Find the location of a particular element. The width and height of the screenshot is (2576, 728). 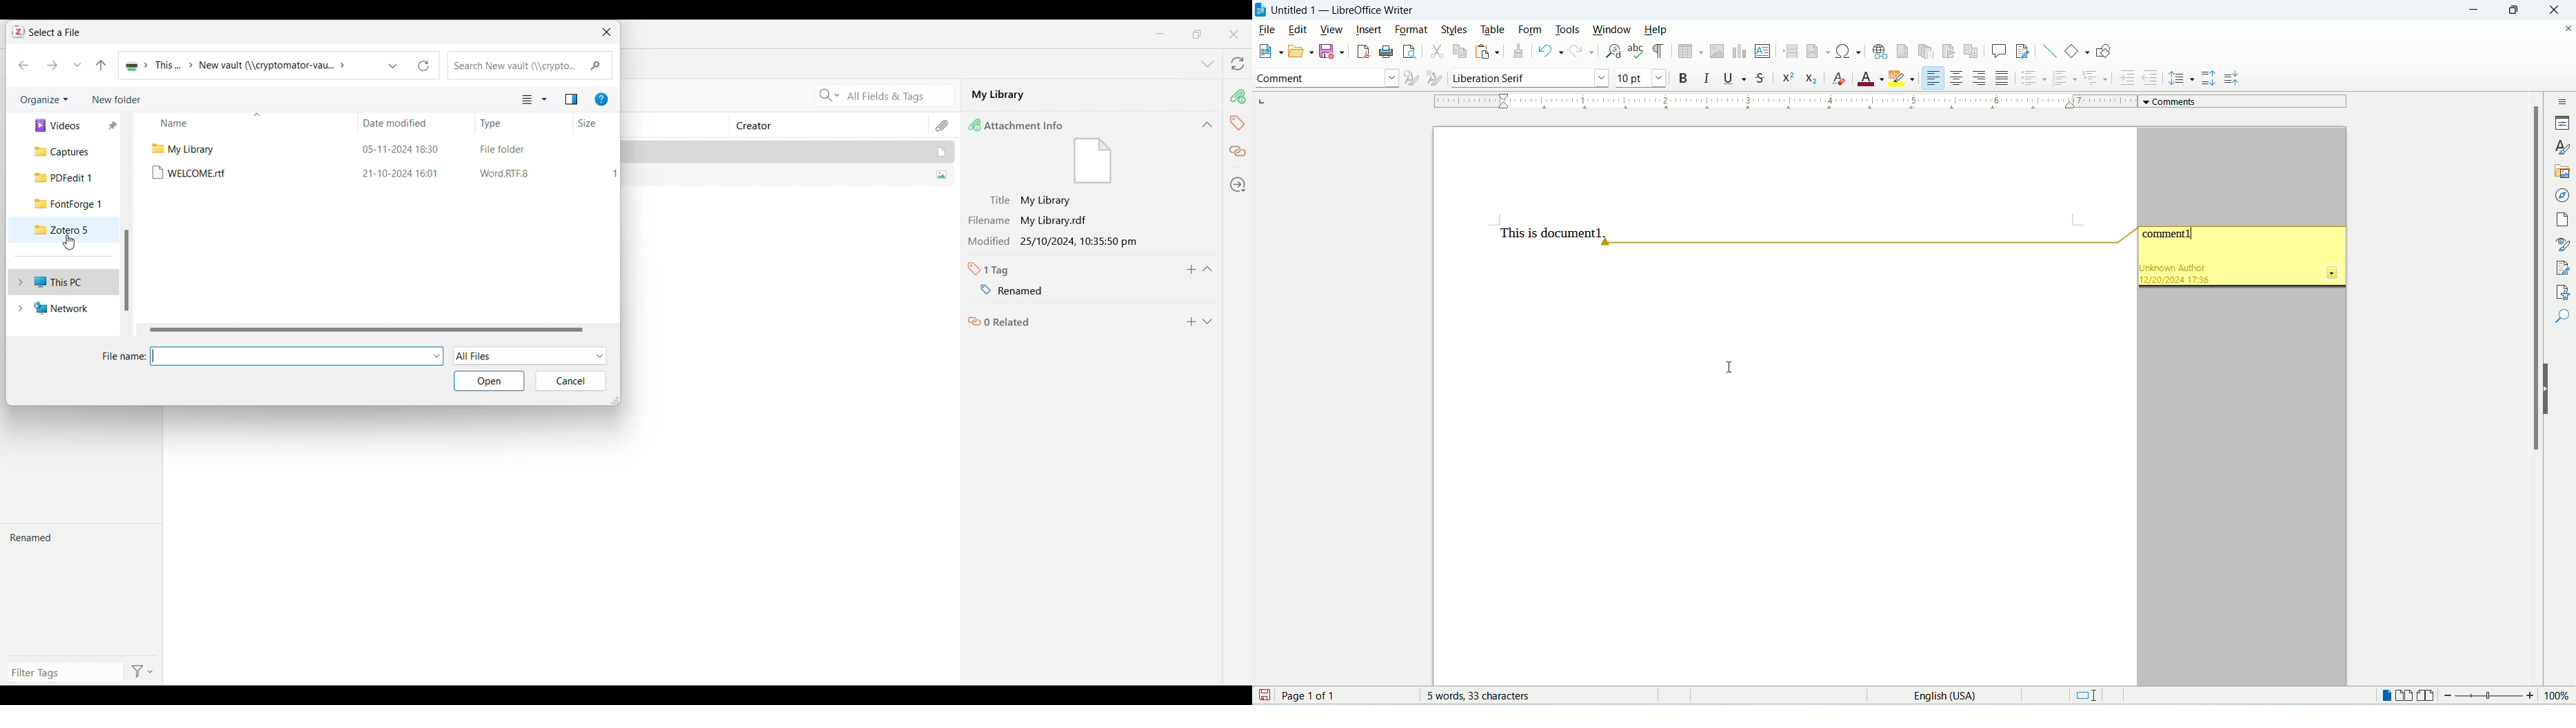

minimize is located at coordinates (2479, 10).